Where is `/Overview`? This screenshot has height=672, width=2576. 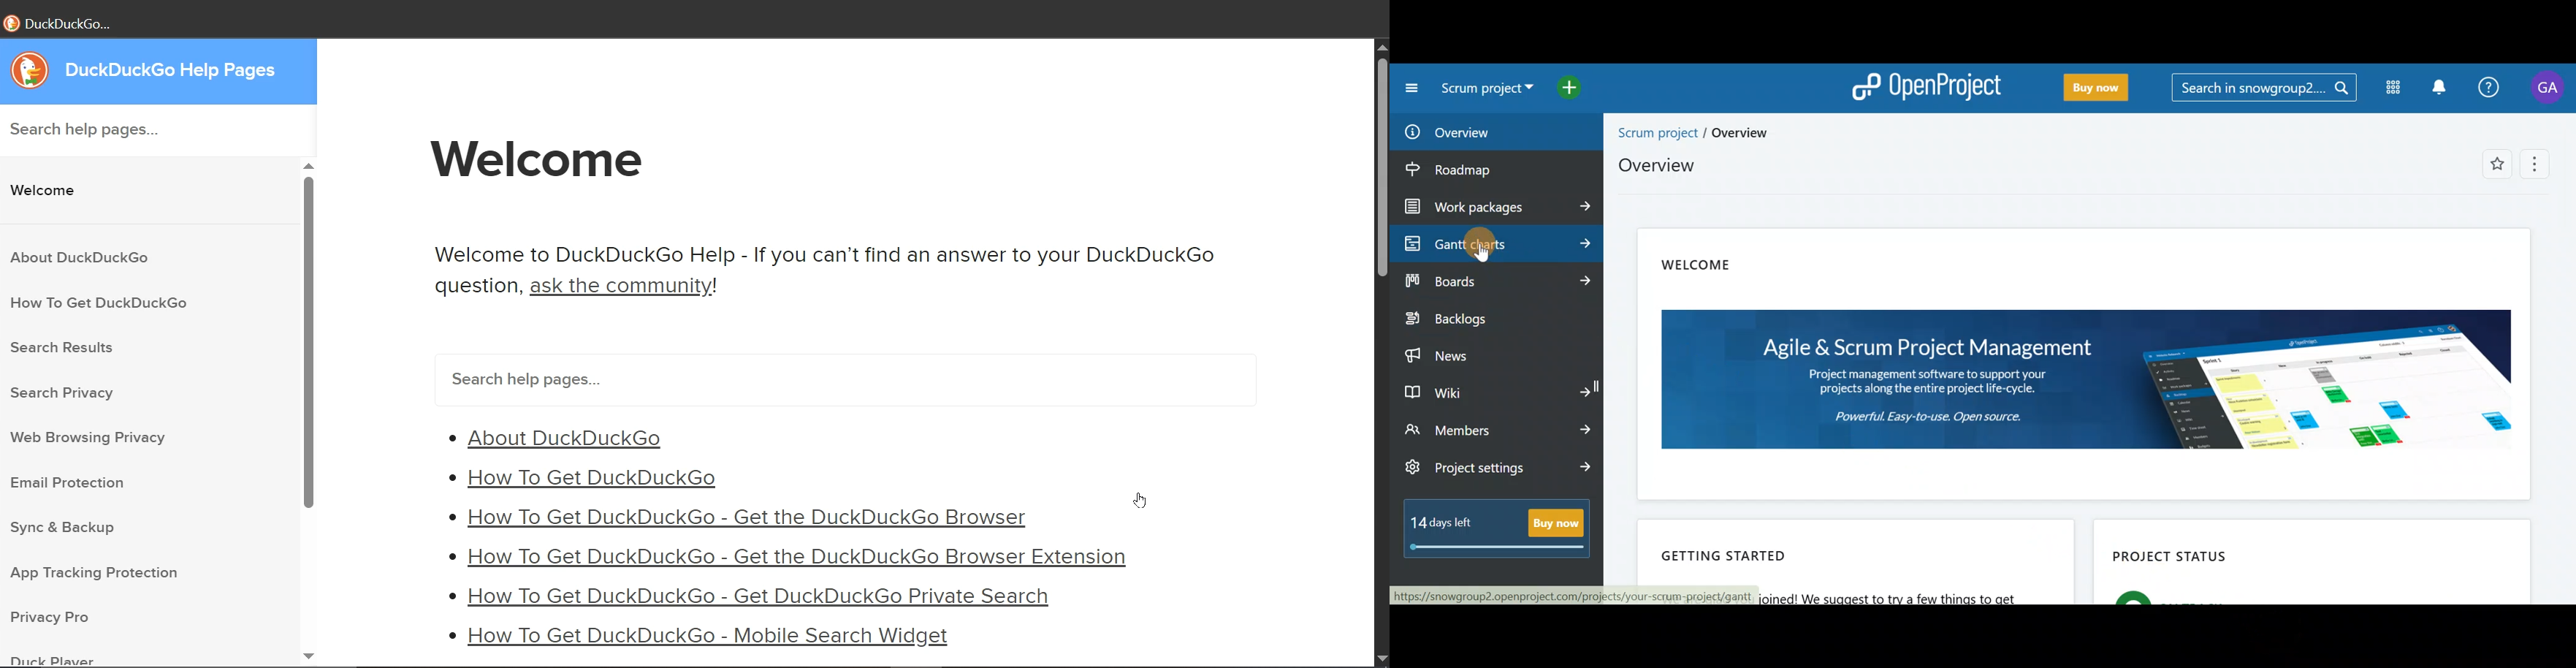 /Overview is located at coordinates (1735, 132).